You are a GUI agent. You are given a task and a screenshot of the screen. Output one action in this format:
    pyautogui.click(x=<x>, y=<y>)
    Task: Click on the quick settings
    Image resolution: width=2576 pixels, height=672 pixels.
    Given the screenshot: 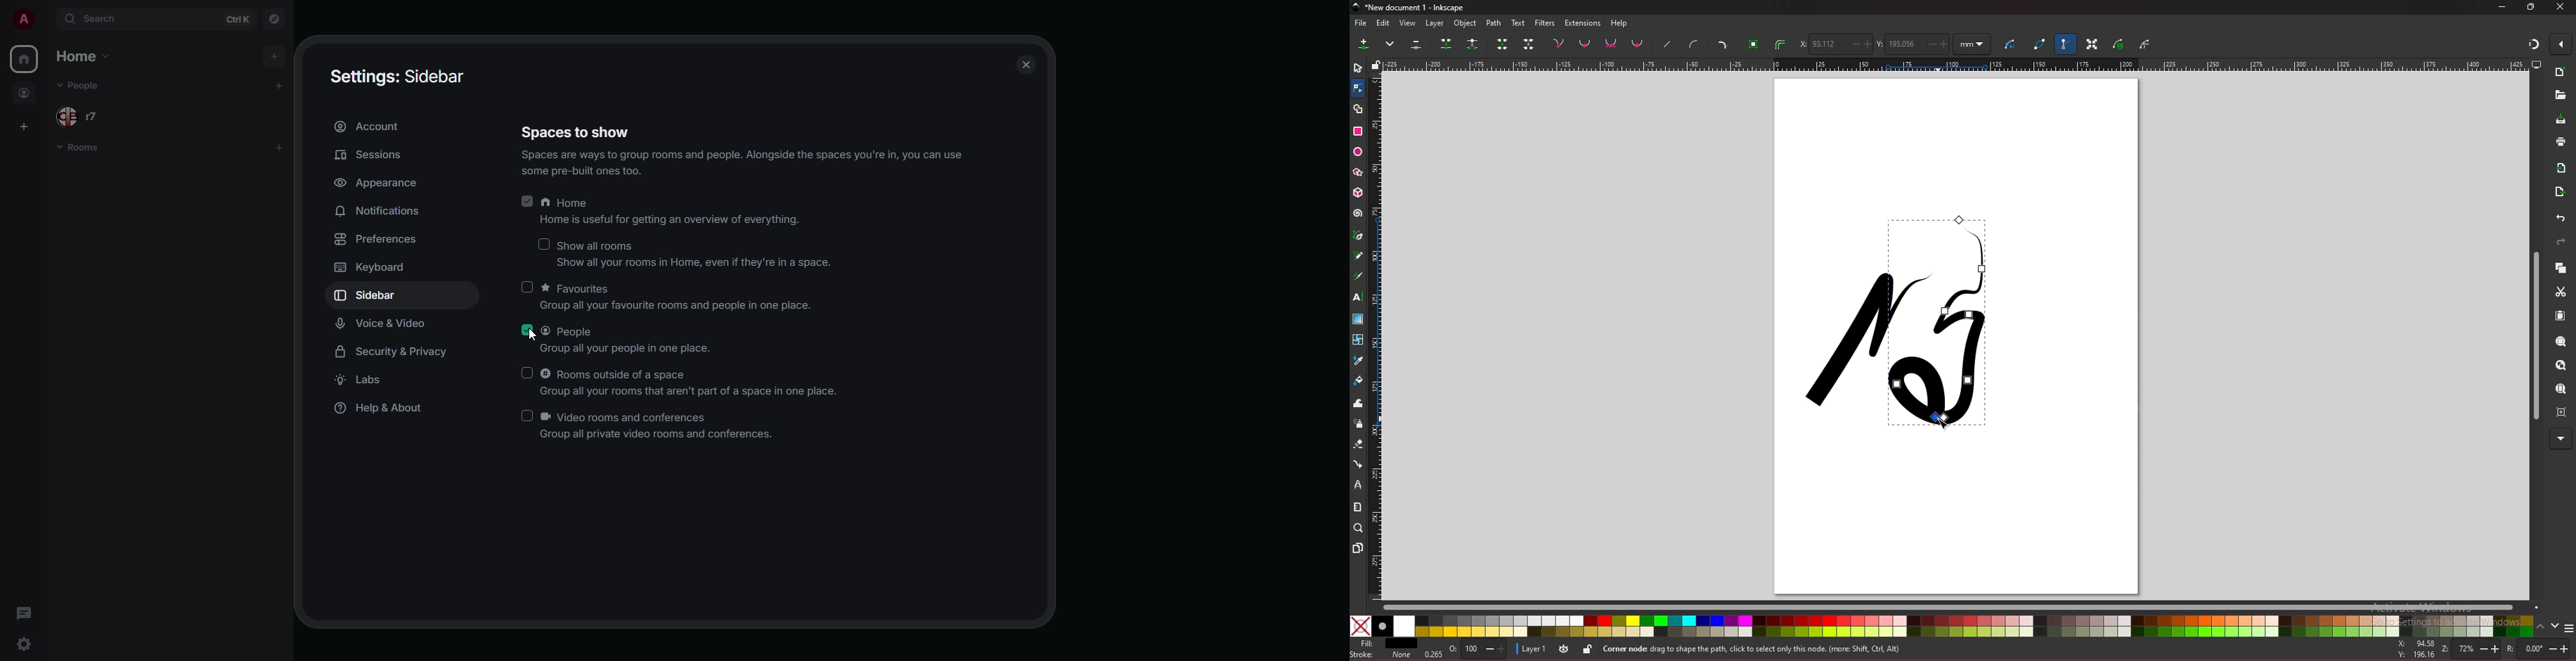 What is the action you would take?
    pyautogui.click(x=25, y=643)
    